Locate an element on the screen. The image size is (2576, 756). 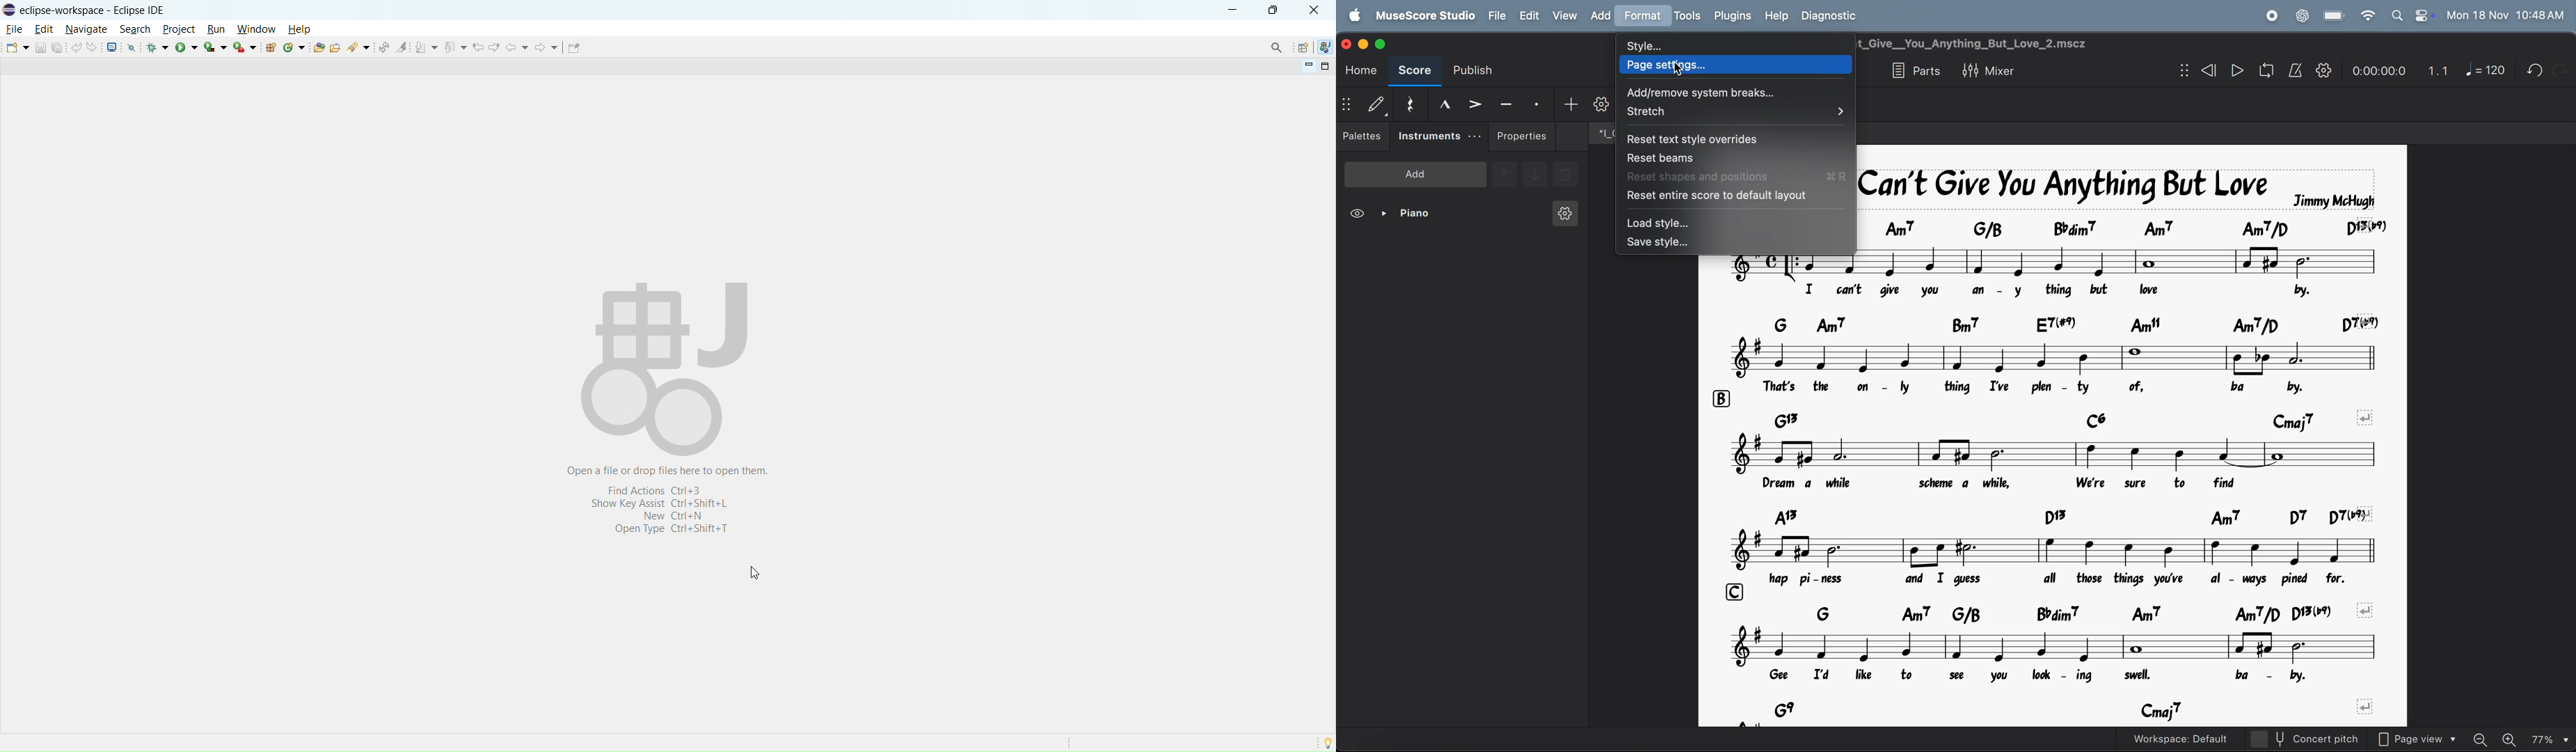
chord symbols is located at coordinates (2066, 516).